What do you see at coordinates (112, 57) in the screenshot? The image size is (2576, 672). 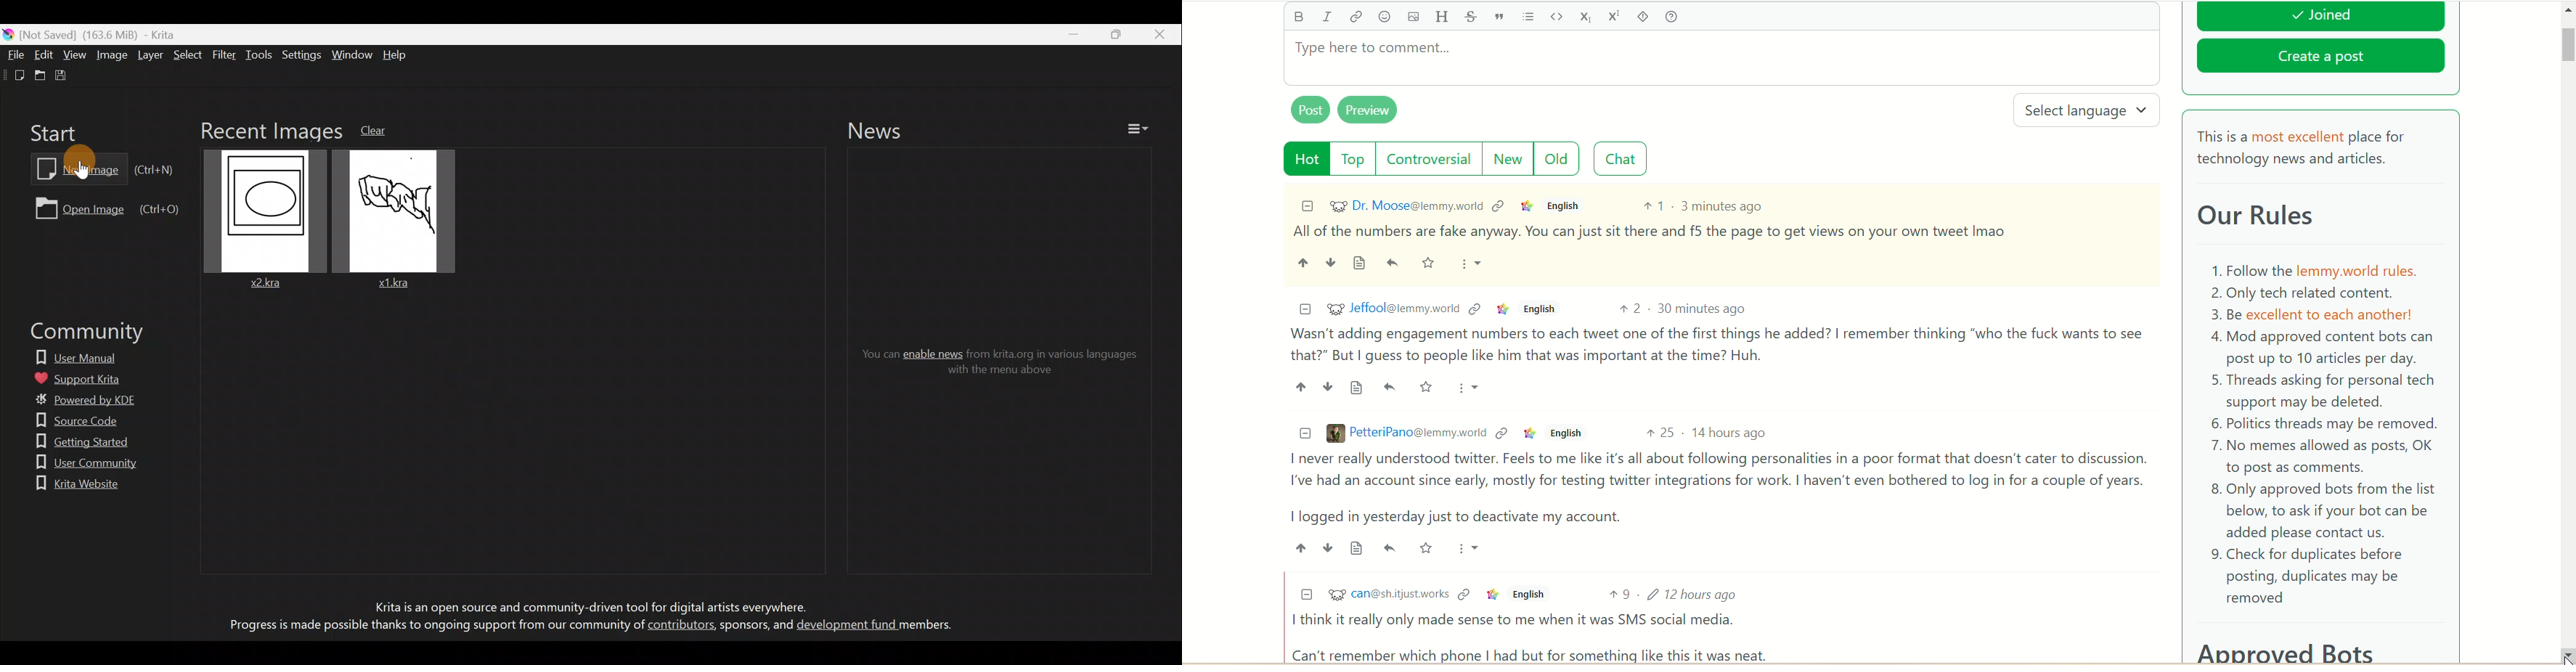 I see `Image` at bounding box center [112, 57].